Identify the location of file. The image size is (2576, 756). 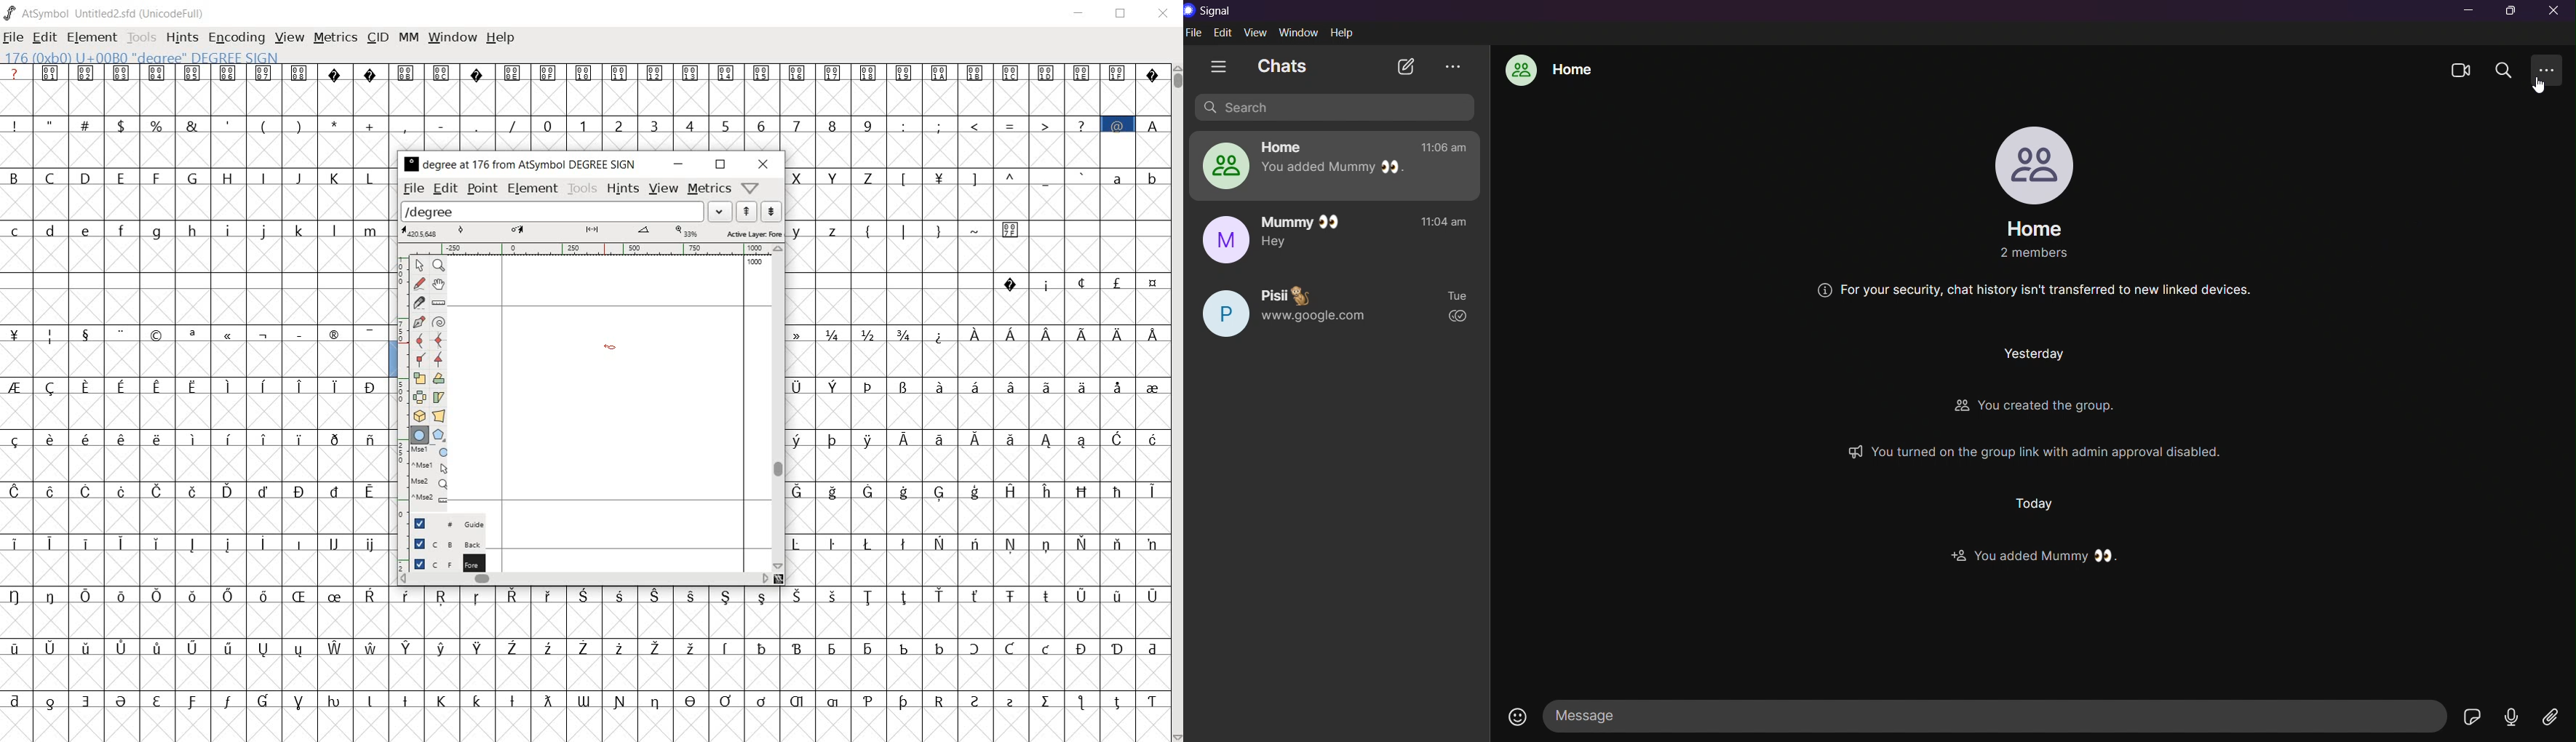
(1196, 33).